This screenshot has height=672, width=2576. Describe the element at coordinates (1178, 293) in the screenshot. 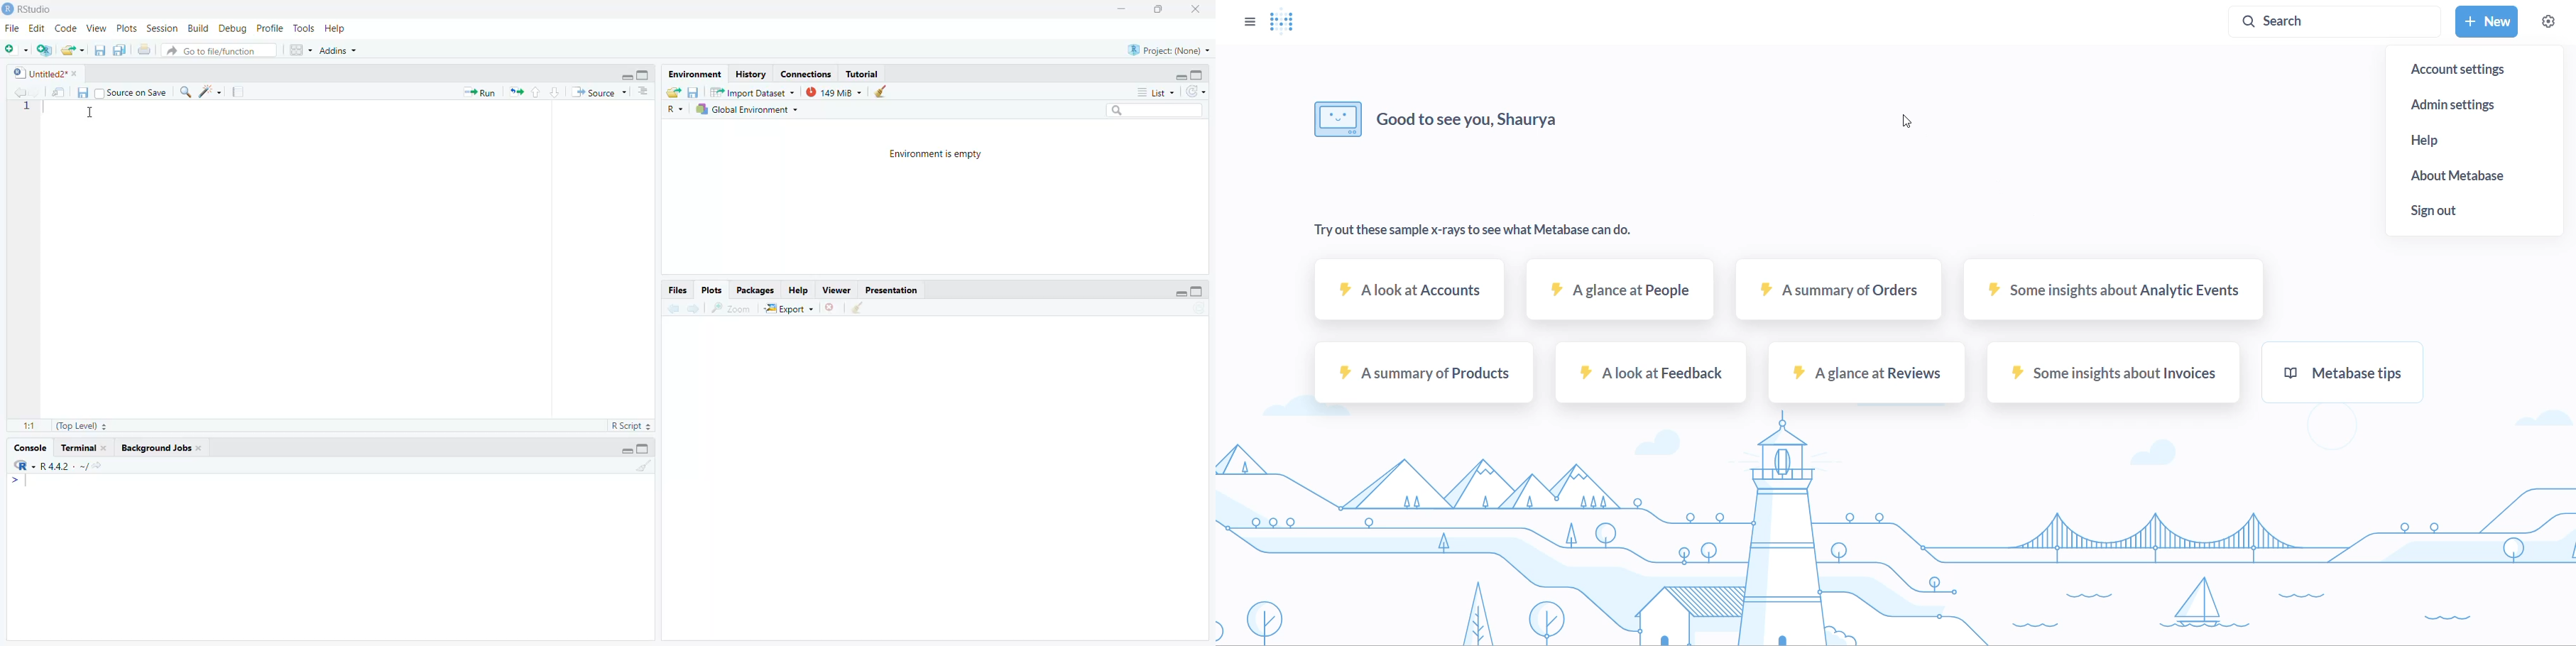

I see `Minimize` at that location.